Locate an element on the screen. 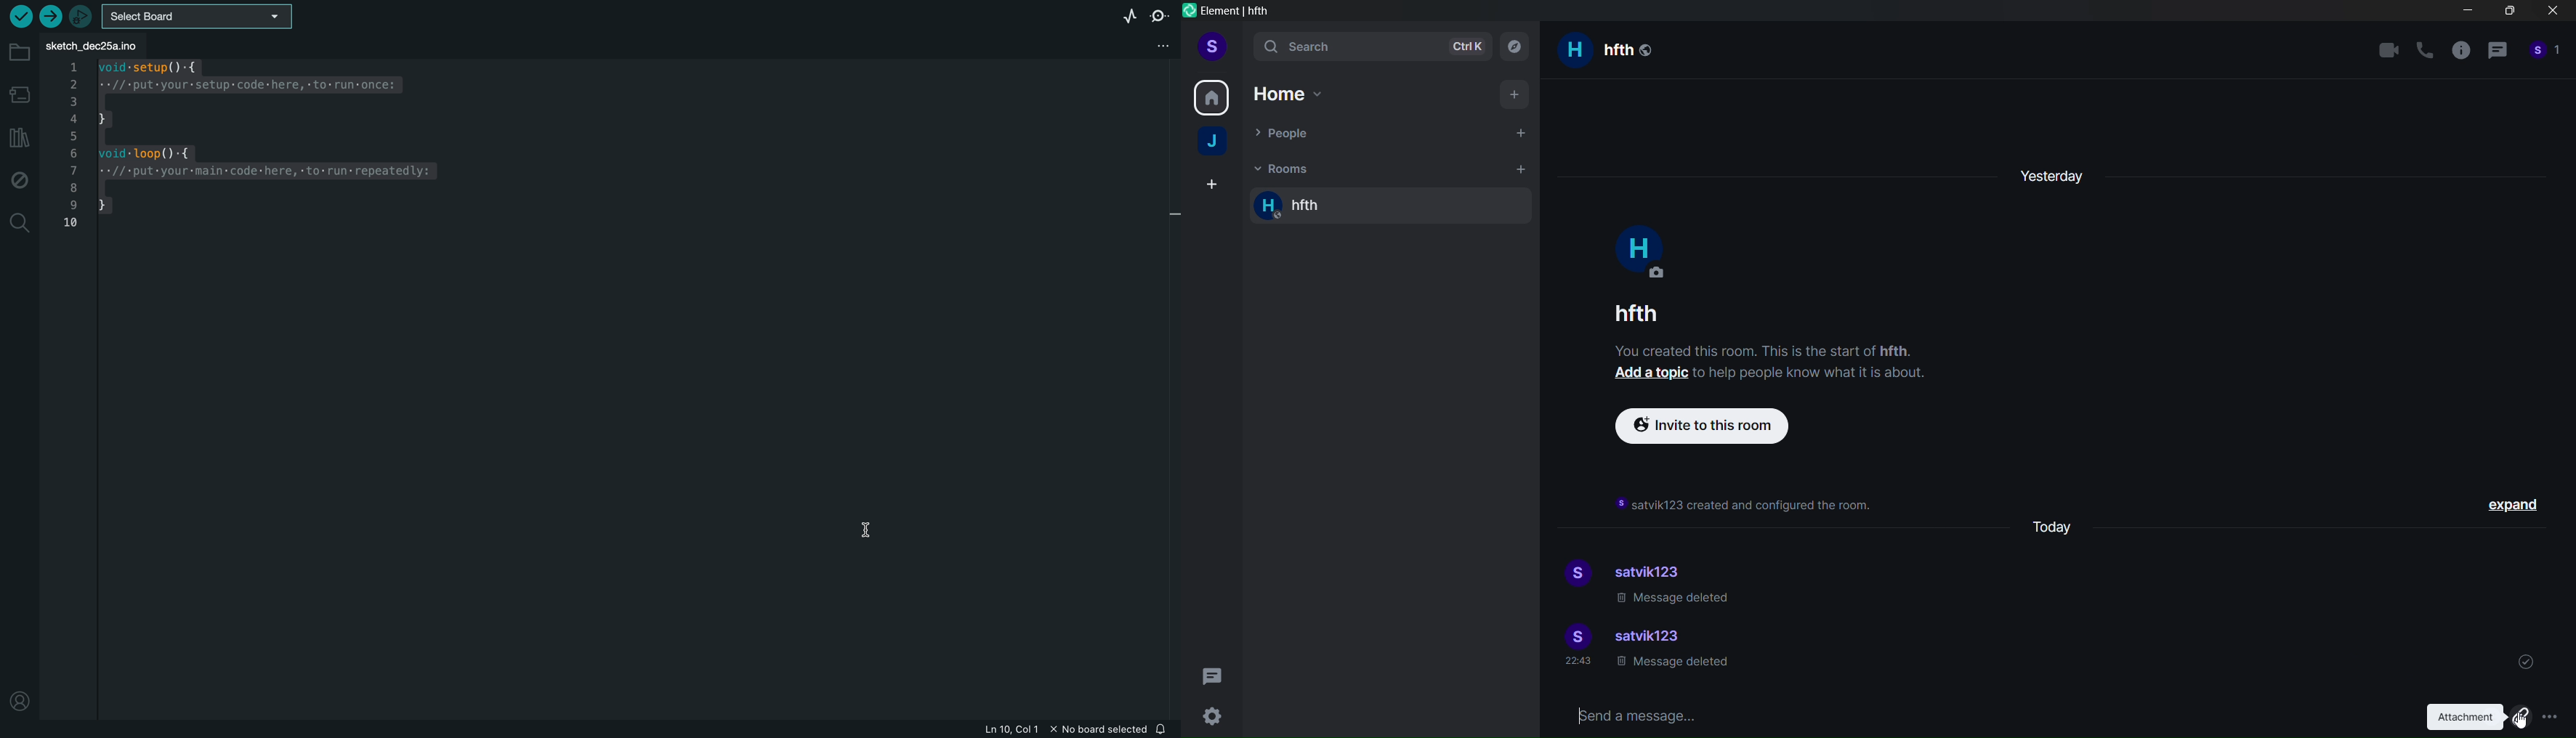  home is located at coordinates (1212, 95).